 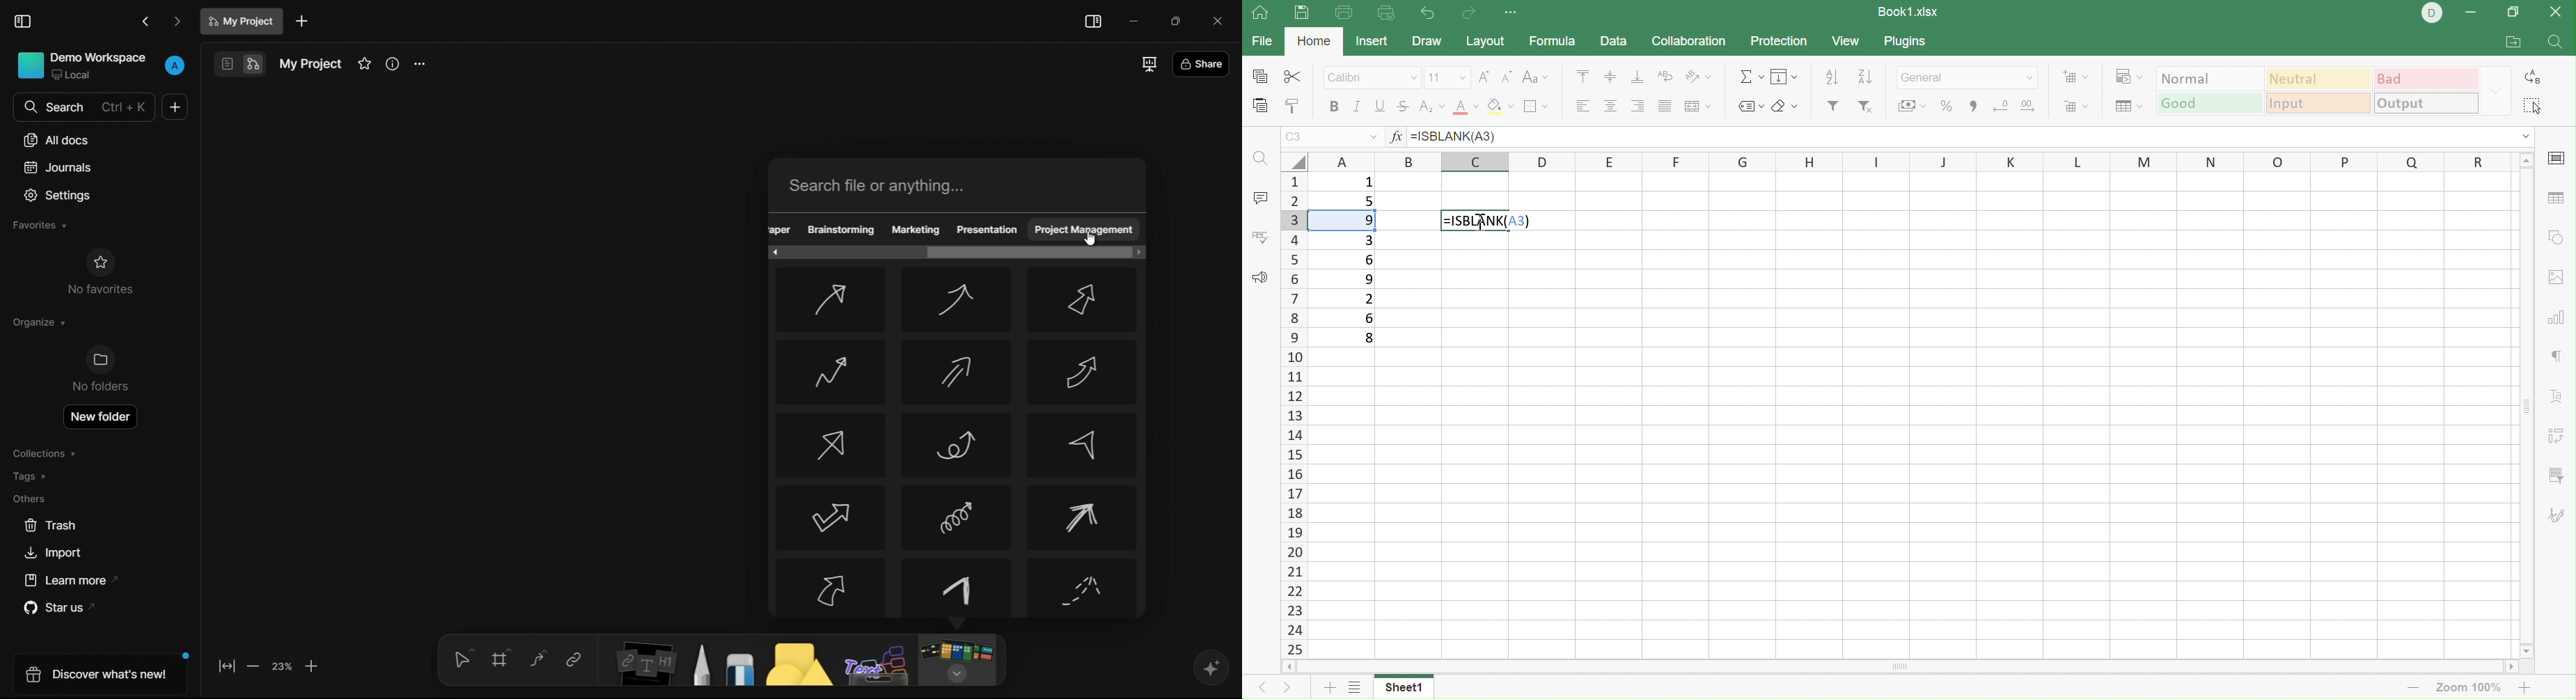 What do you see at coordinates (252, 666) in the screenshot?
I see `zoom out` at bounding box center [252, 666].